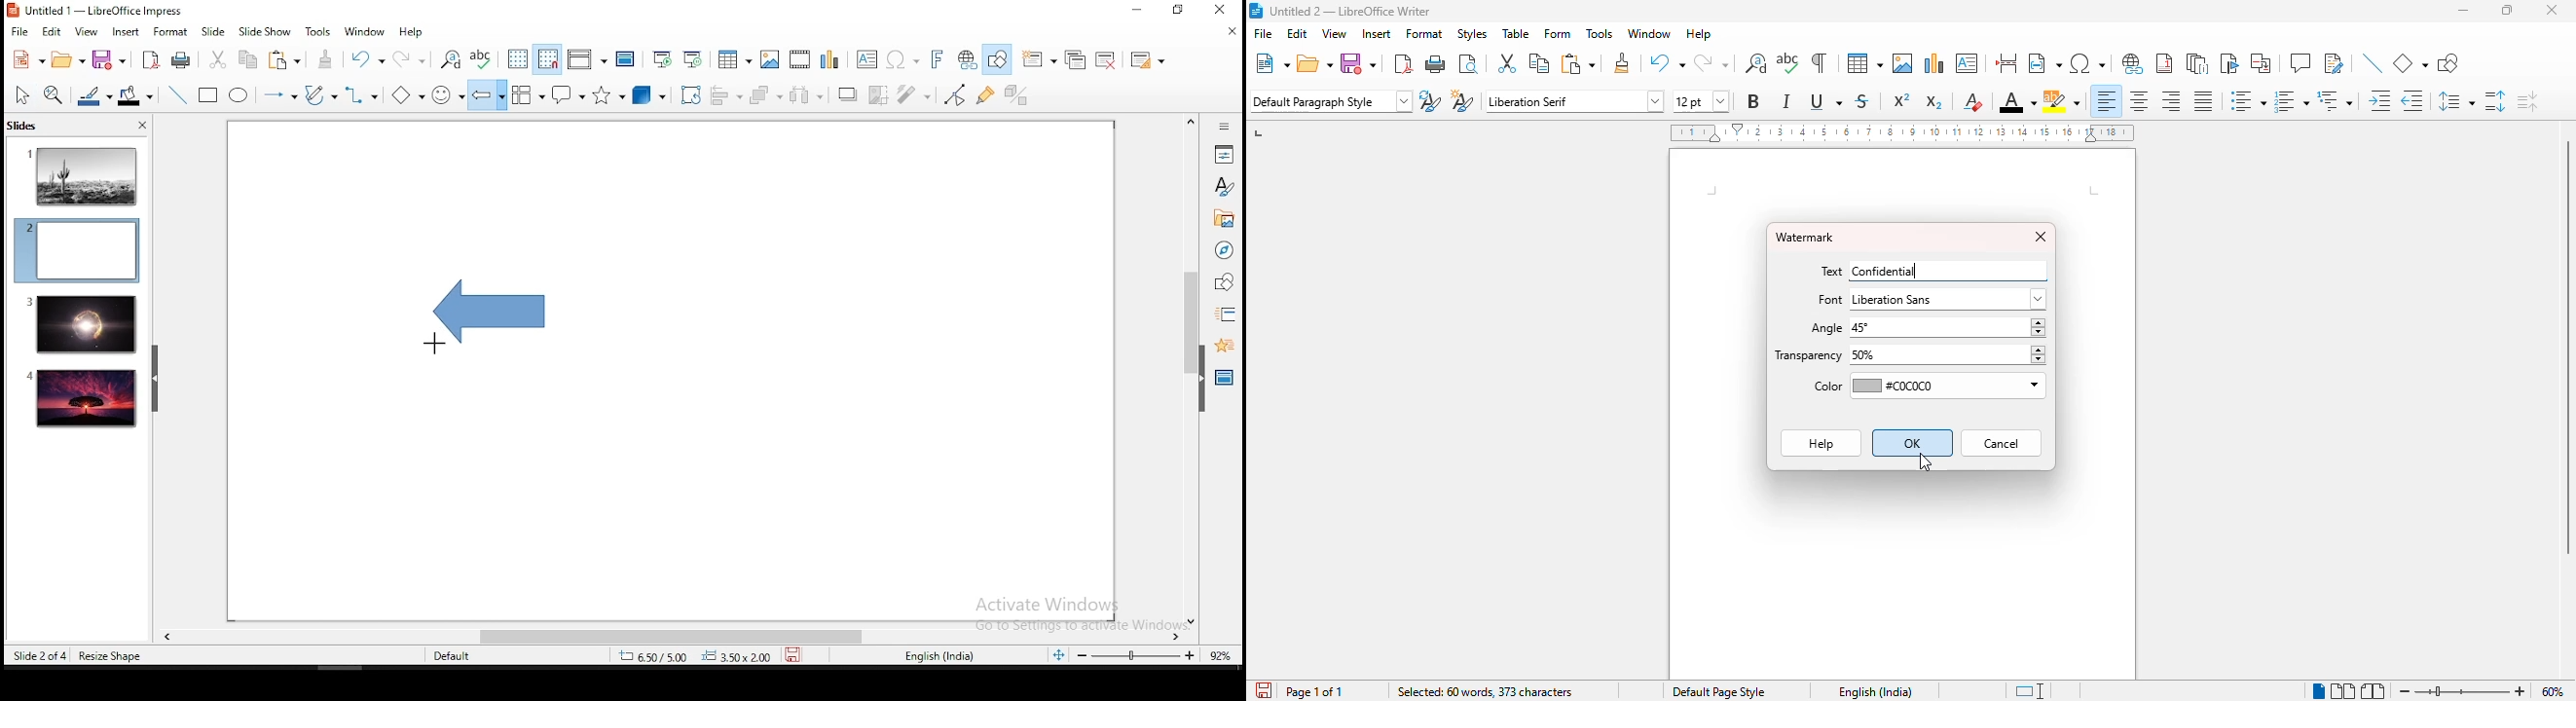 This screenshot has height=728, width=2576. I want to click on character highlighting color, so click(2062, 101).